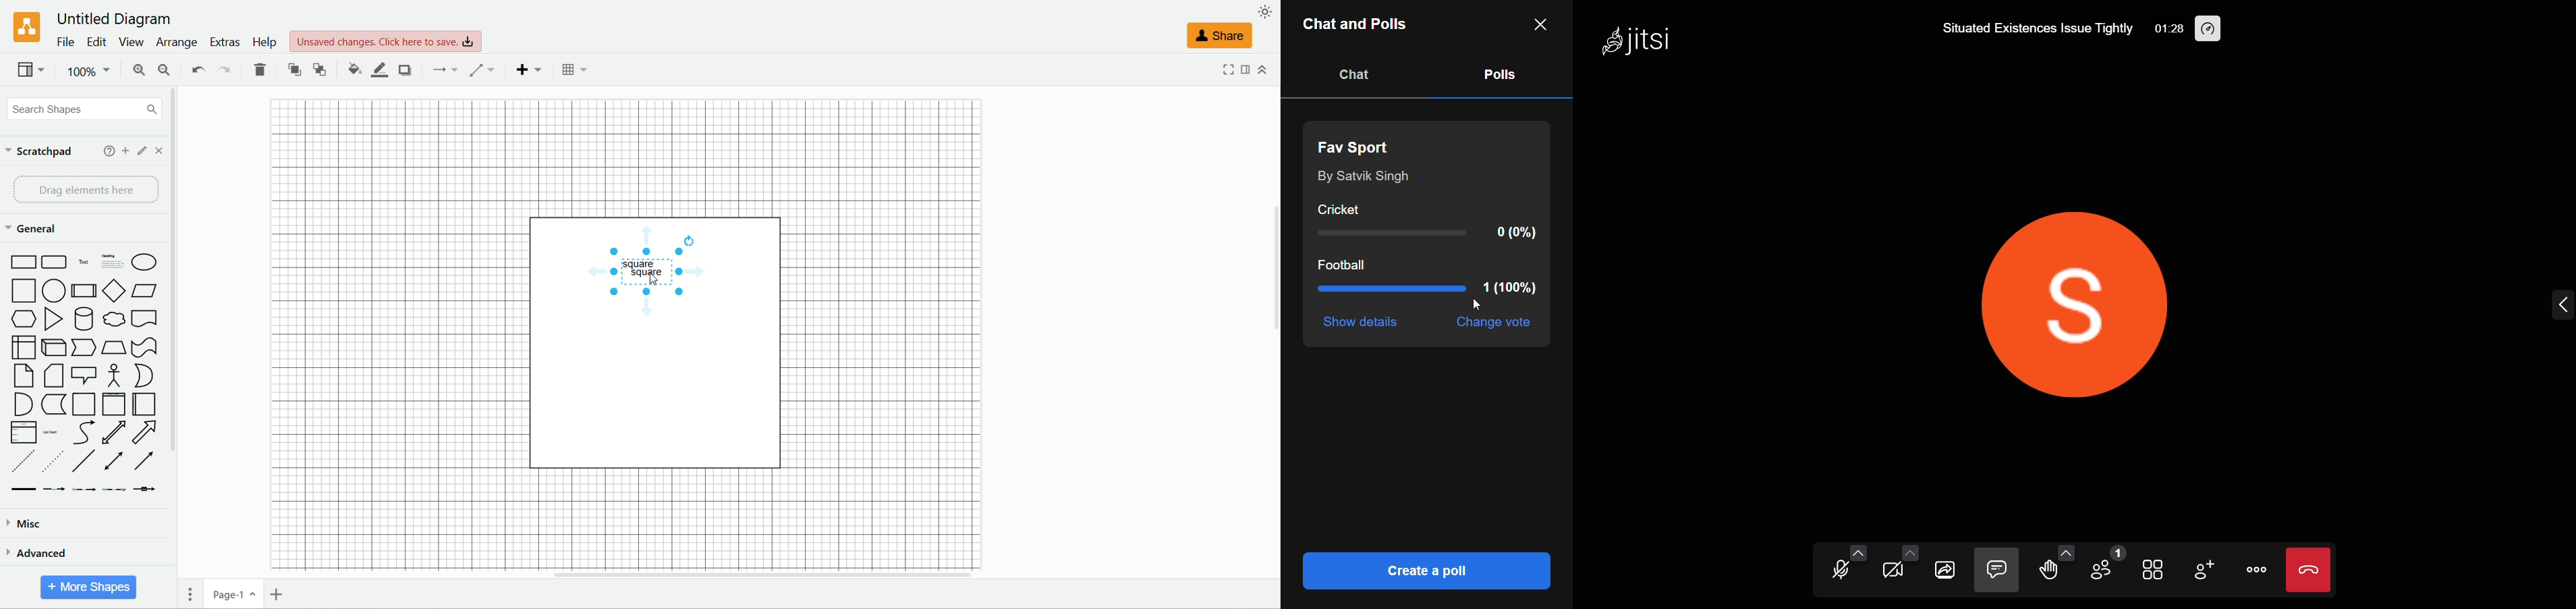 The width and height of the screenshot is (2576, 616). What do you see at coordinates (282, 593) in the screenshot?
I see `insert page` at bounding box center [282, 593].